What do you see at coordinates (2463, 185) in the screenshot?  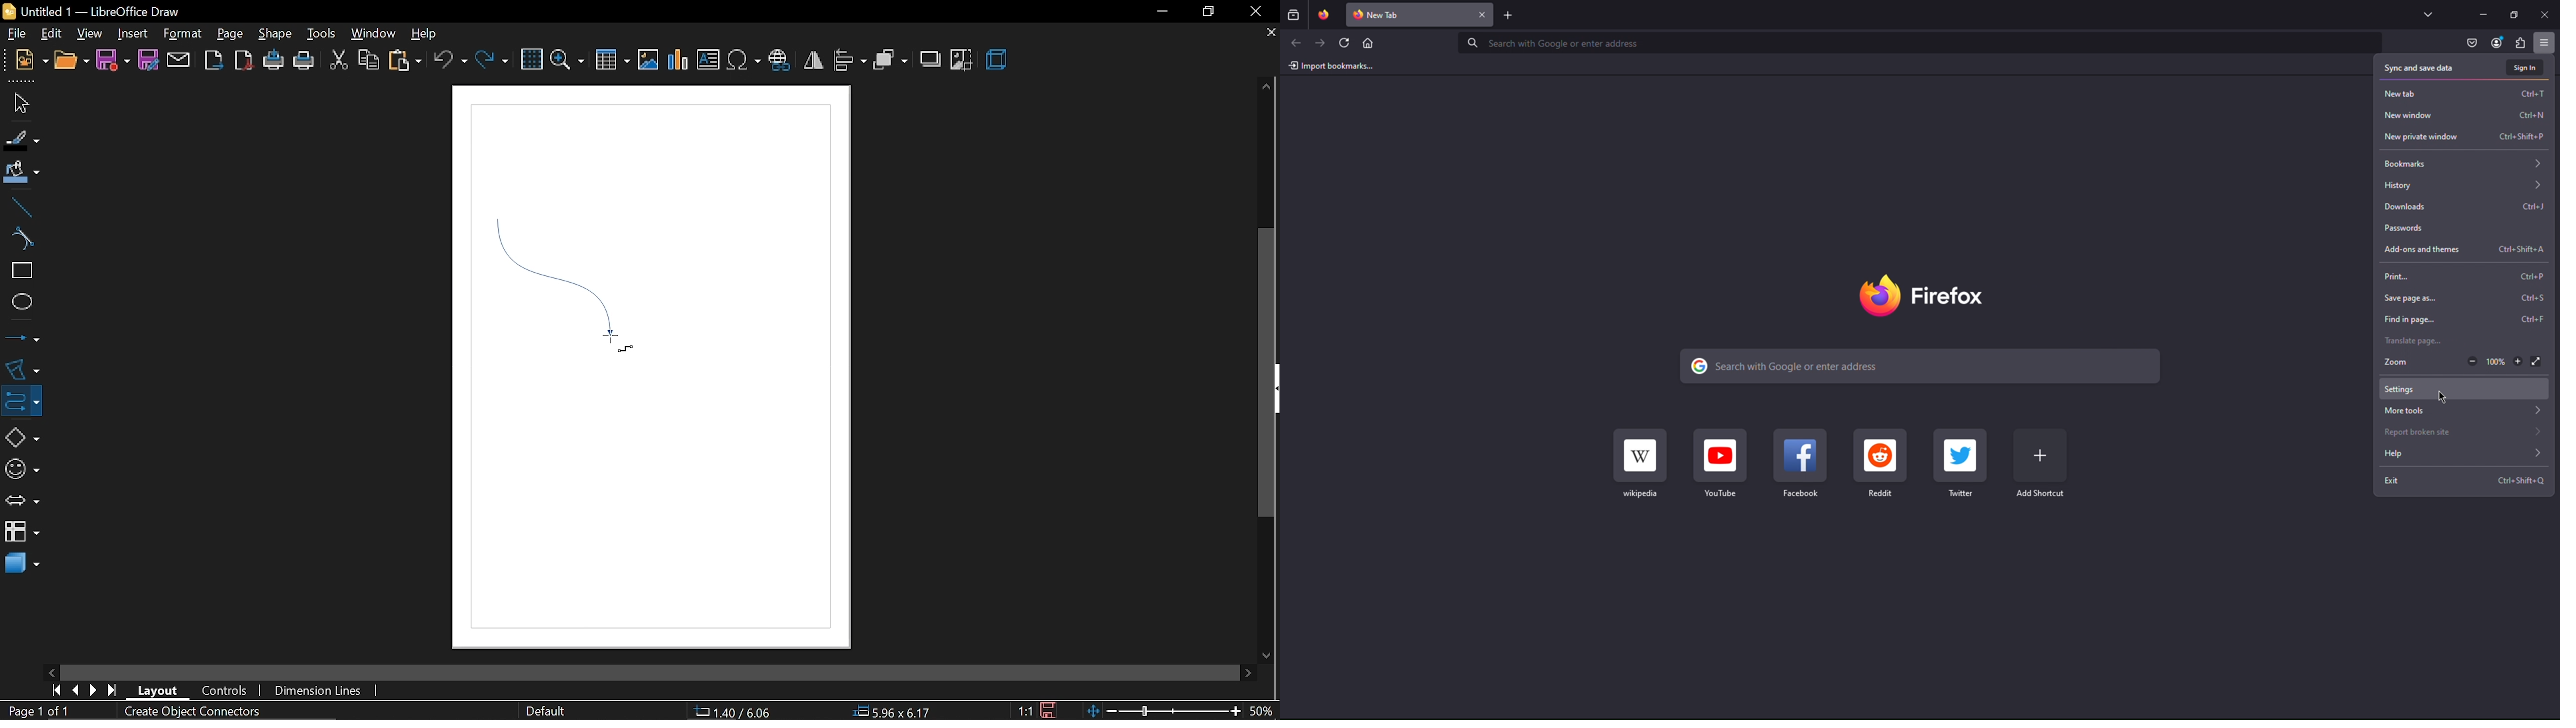 I see `History` at bounding box center [2463, 185].